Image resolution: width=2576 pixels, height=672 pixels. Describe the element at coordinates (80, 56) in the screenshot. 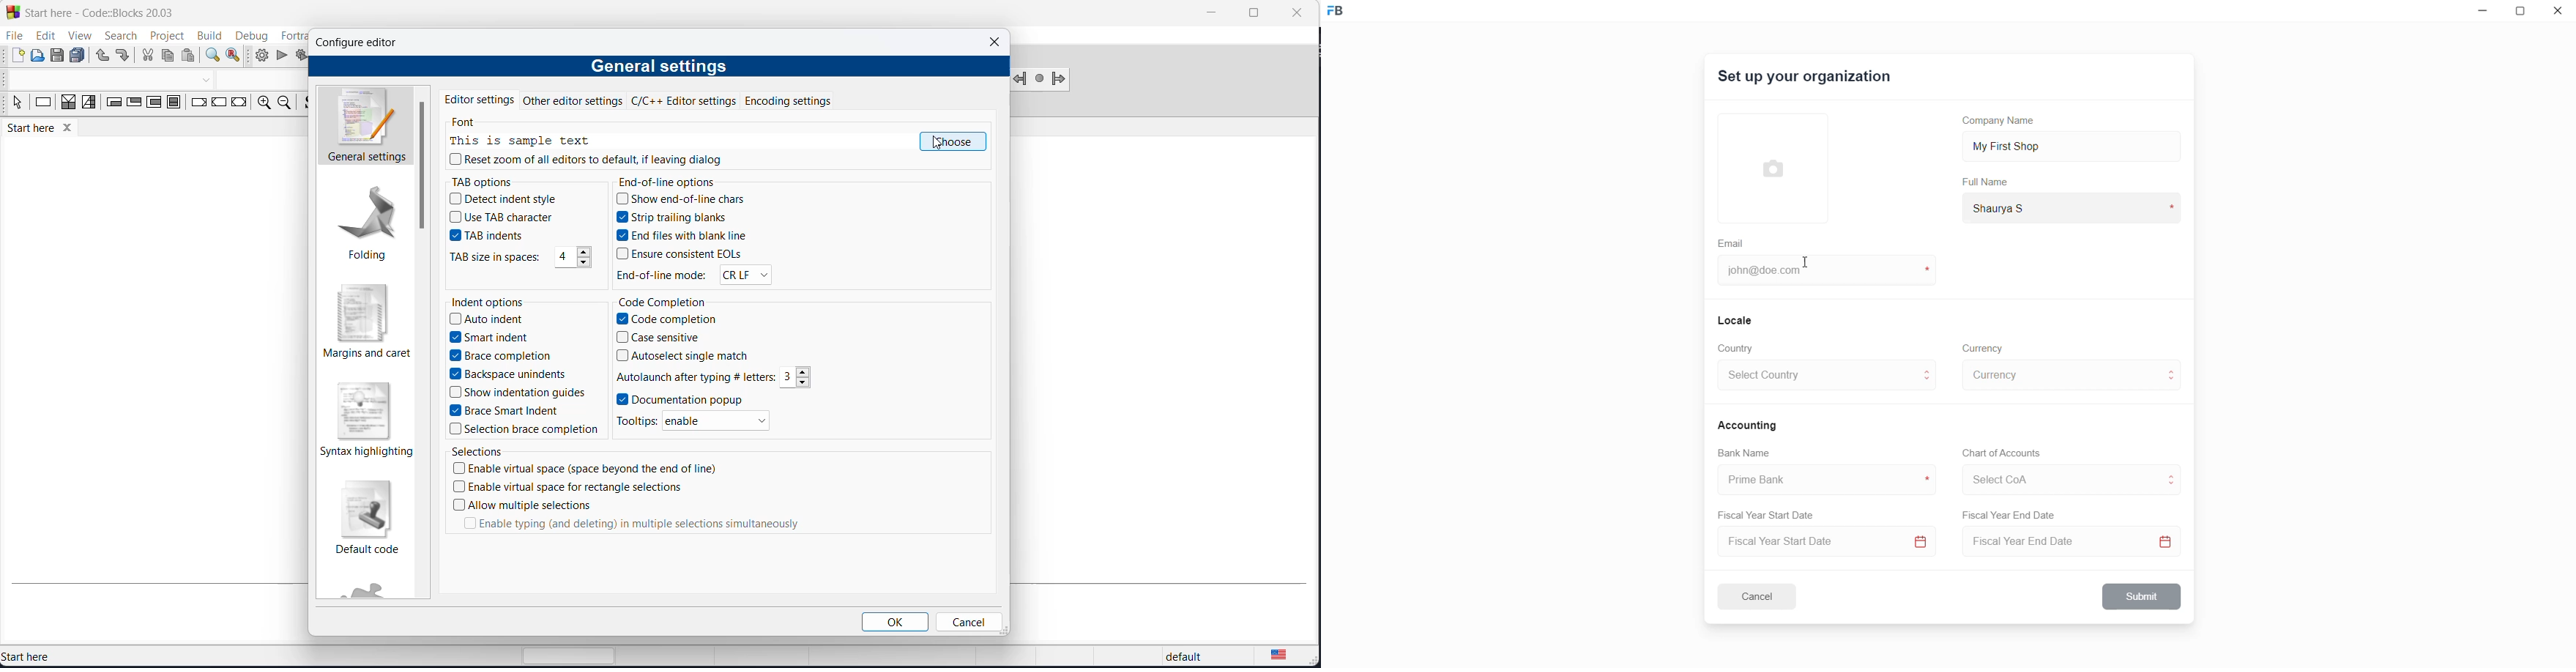

I see `save all` at that location.